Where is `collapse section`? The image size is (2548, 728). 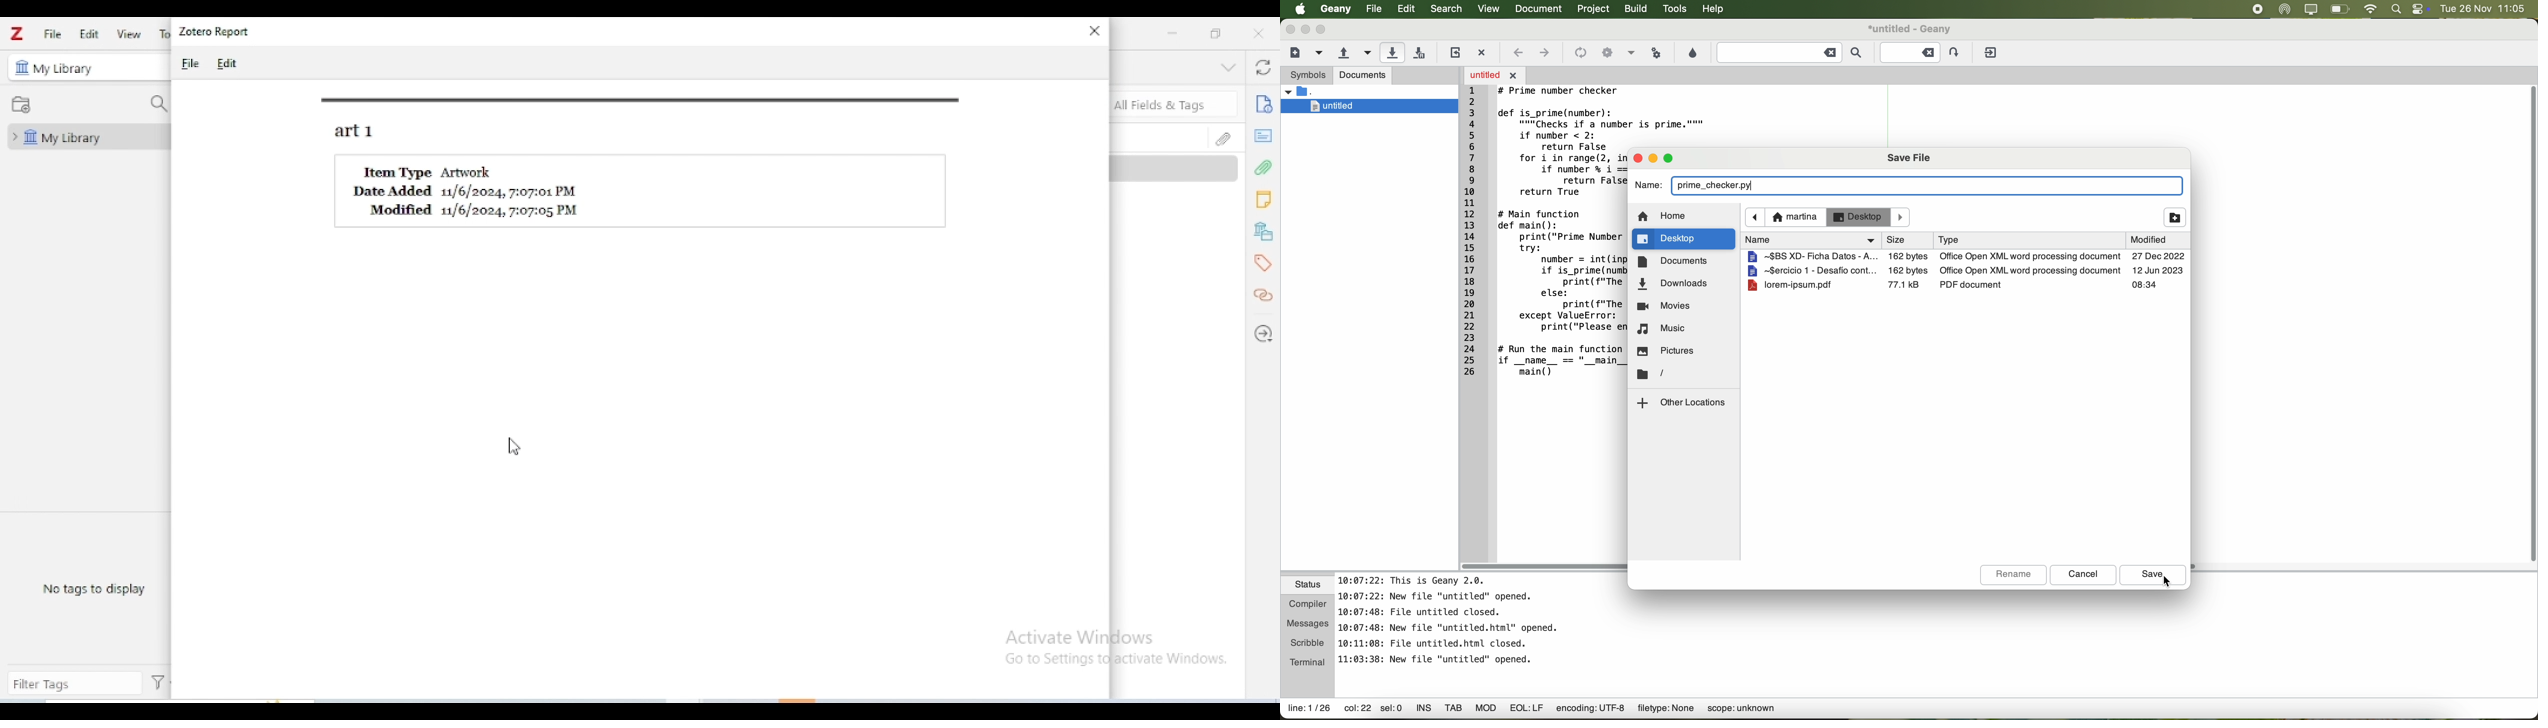 collapse section is located at coordinates (1228, 67).